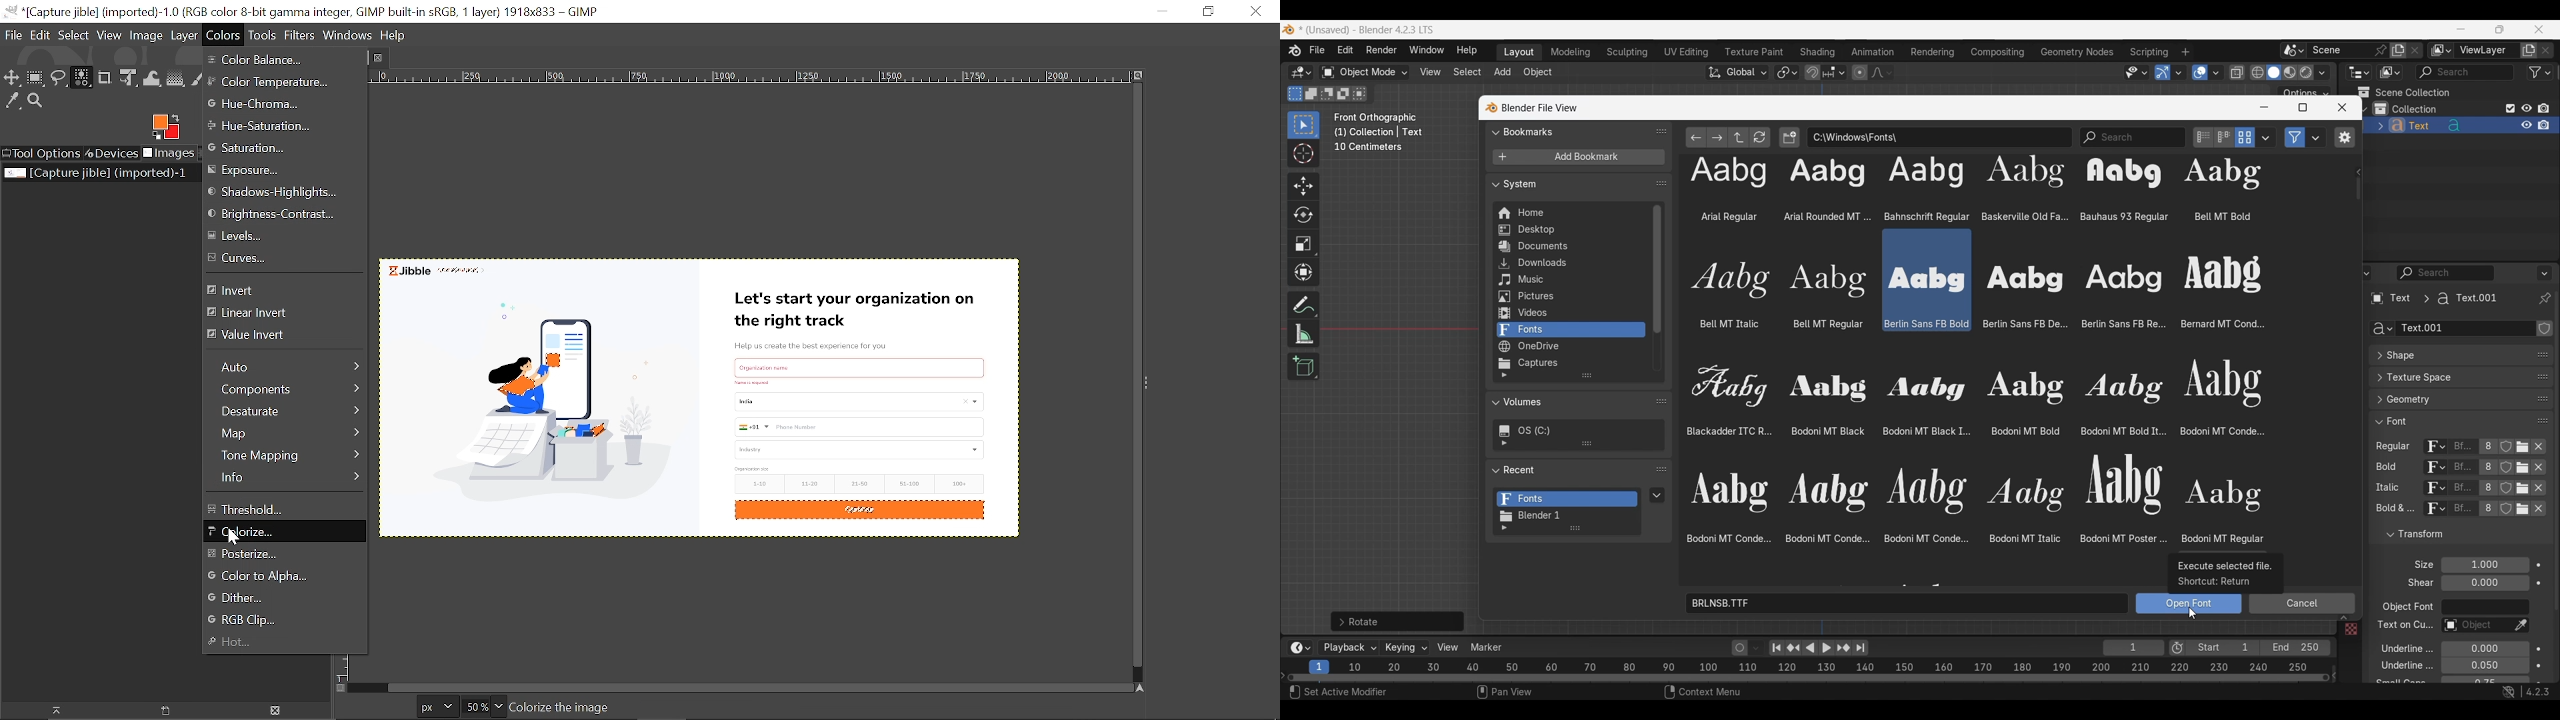  What do you see at coordinates (474, 707) in the screenshot?
I see `Current zoom` at bounding box center [474, 707].